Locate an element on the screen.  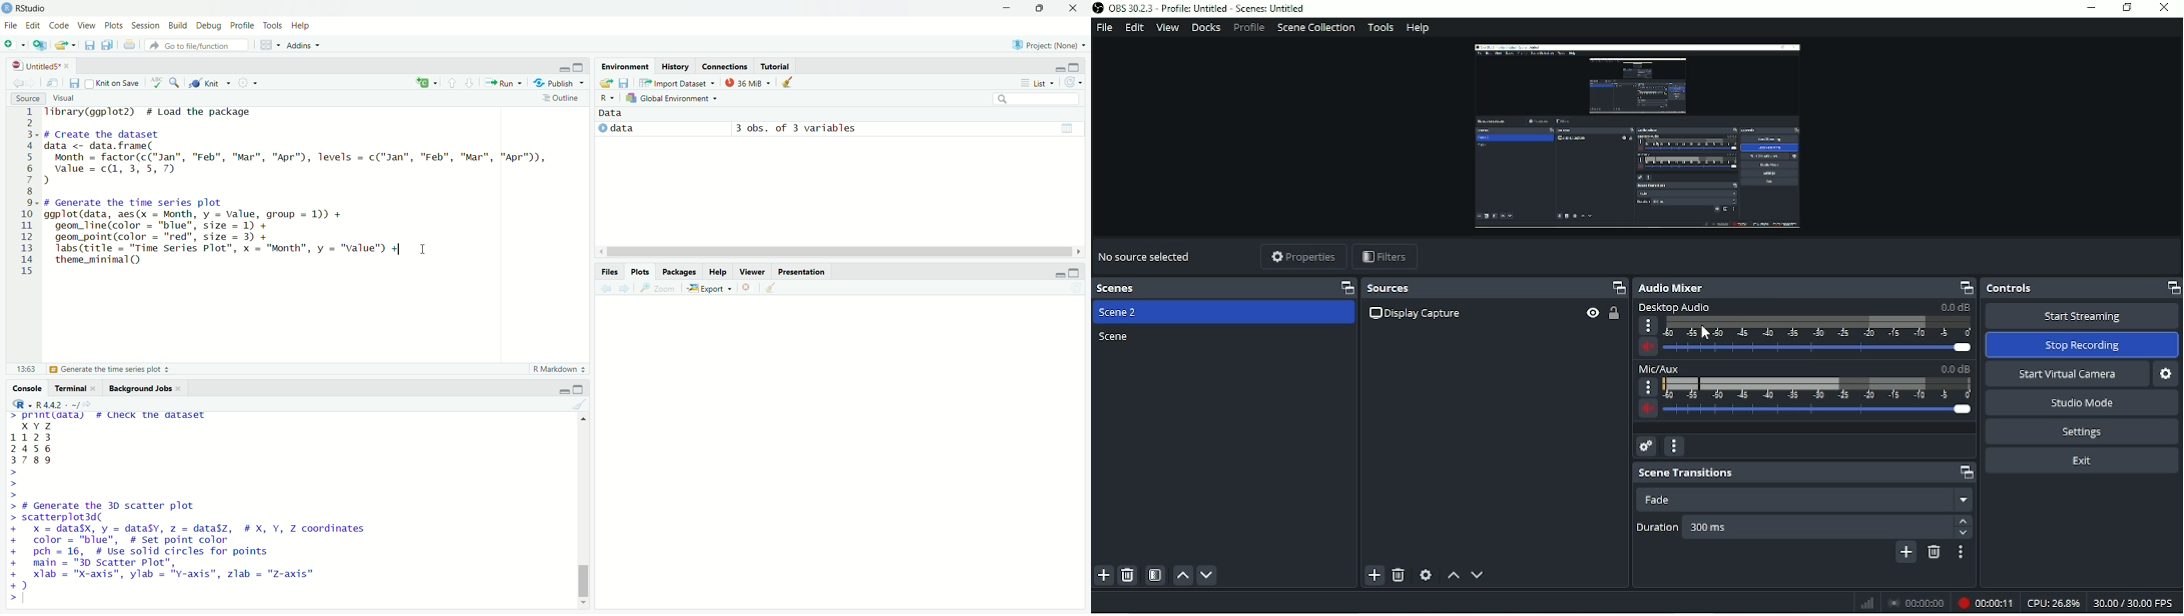
plots is located at coordinates (114, 26).